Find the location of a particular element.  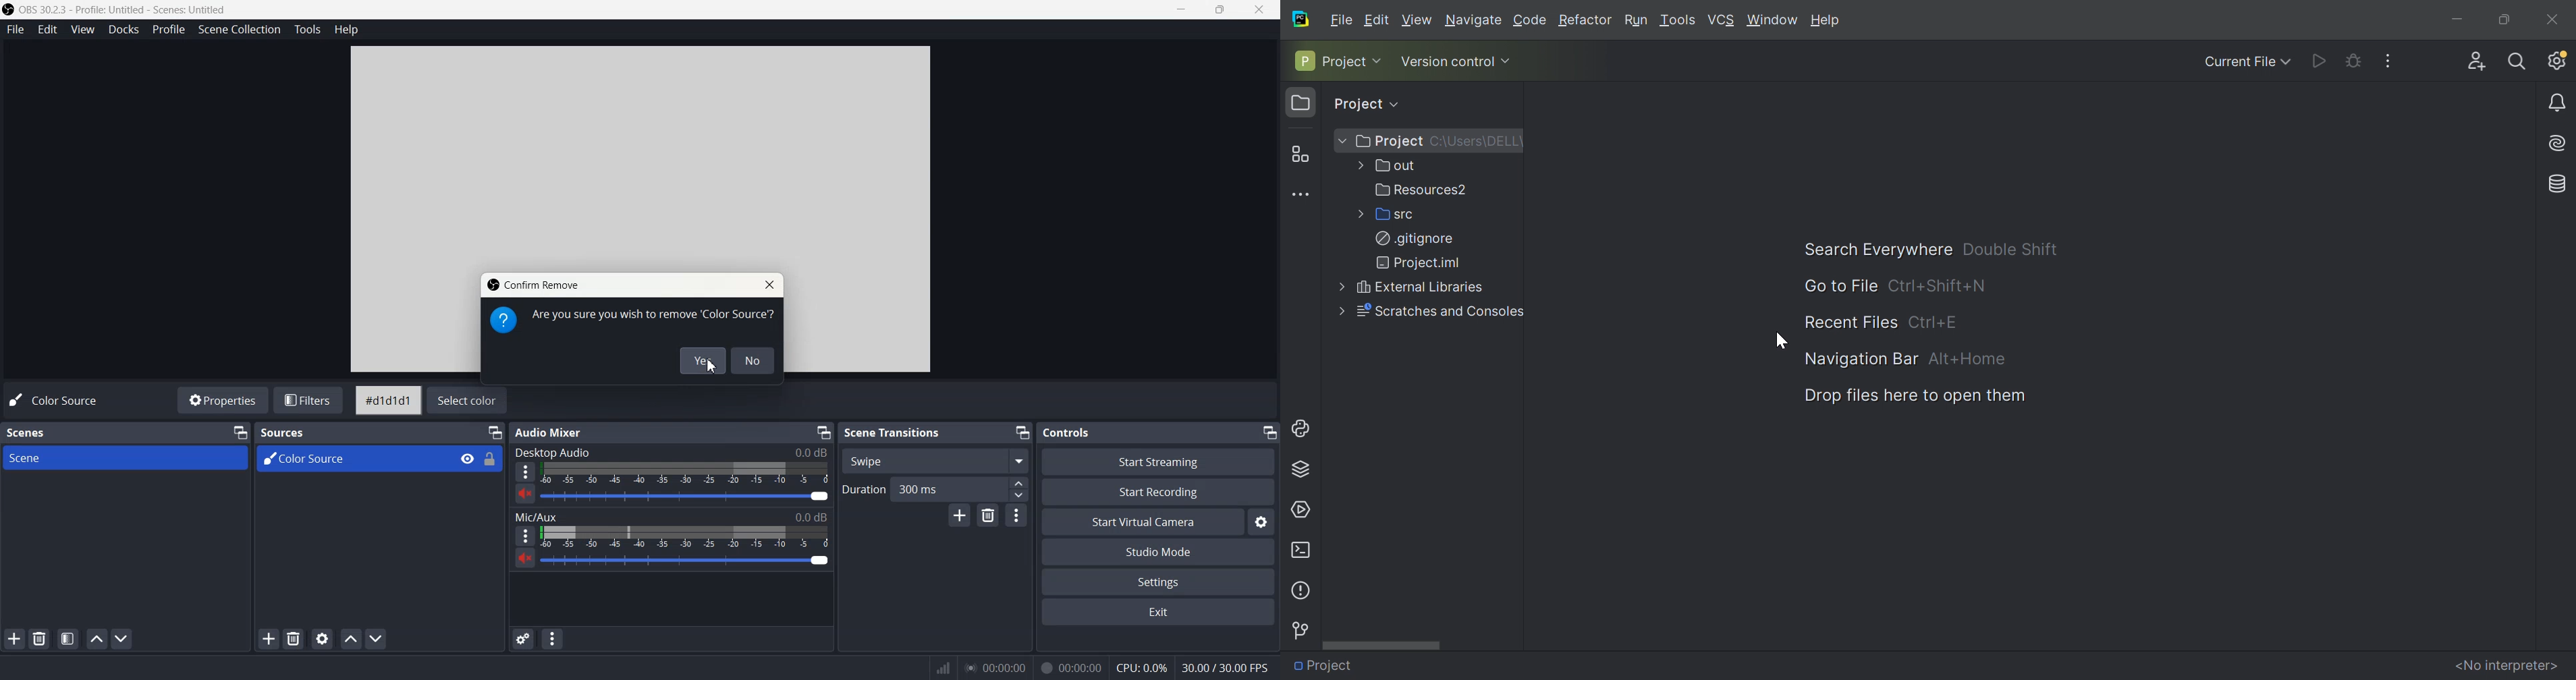

Duration is located at coordinates (864, 488).